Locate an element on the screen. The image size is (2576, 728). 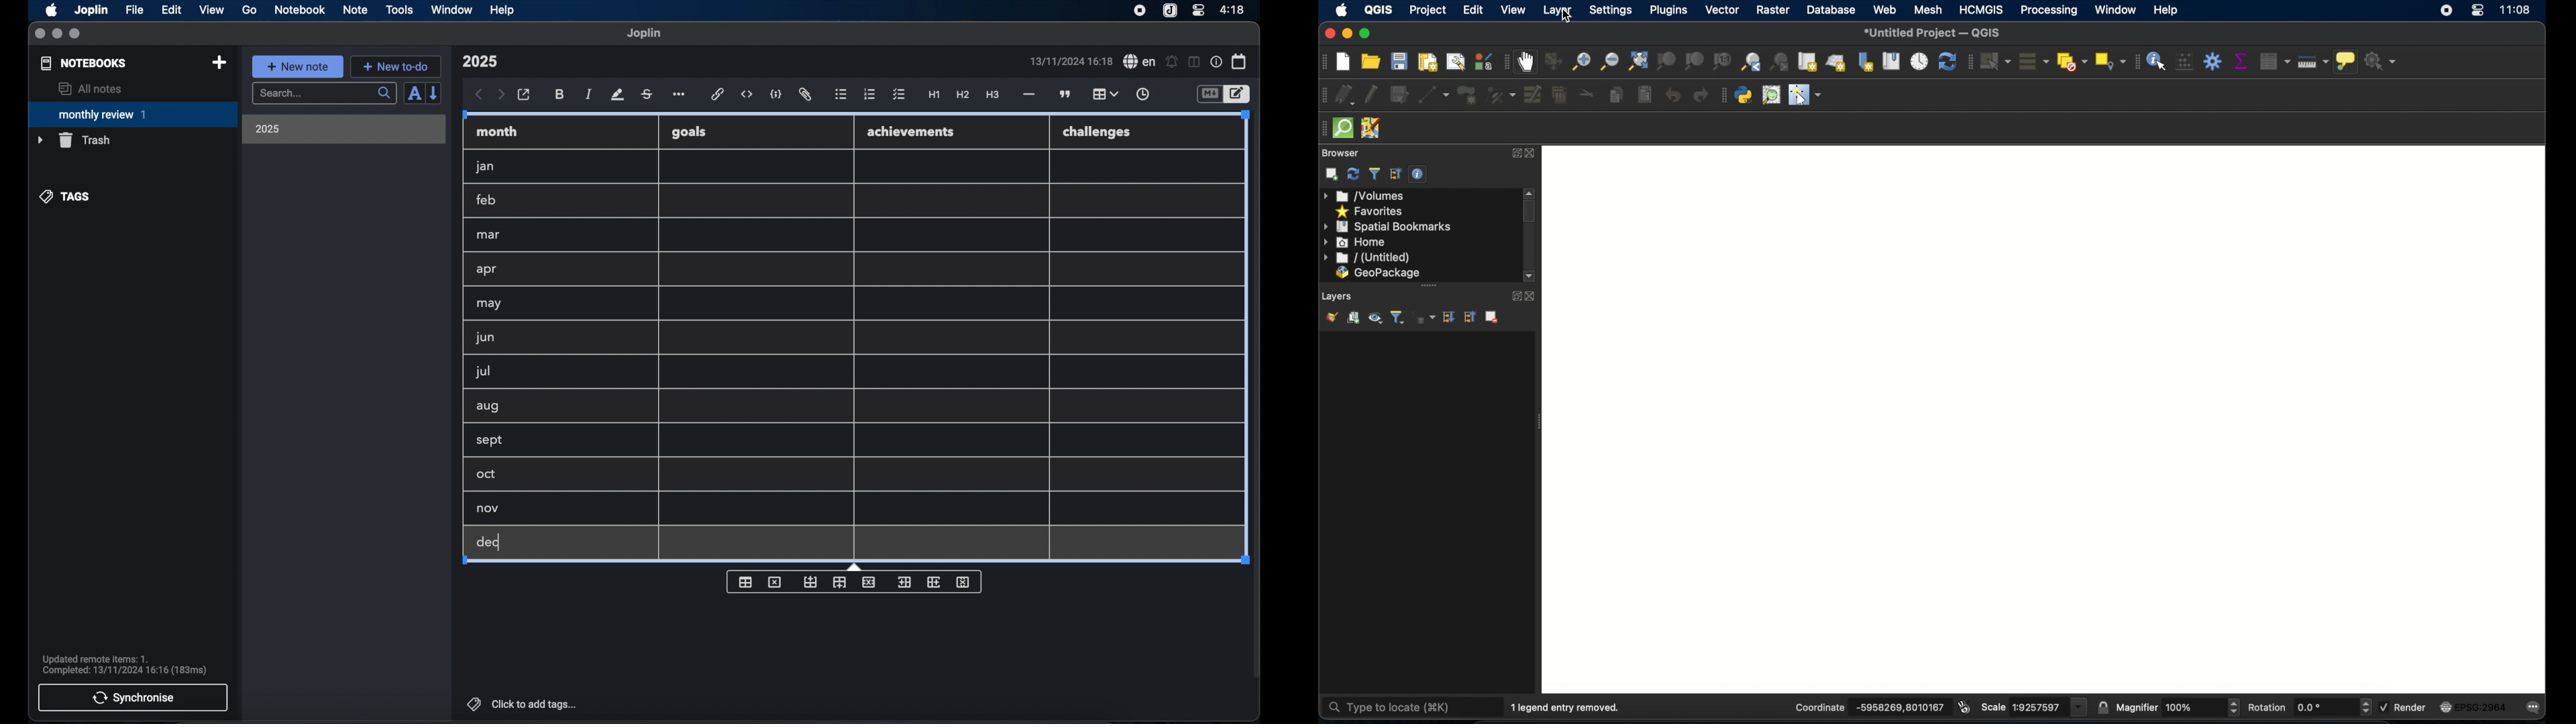
click to add tags is located at coordinates (523, 704).